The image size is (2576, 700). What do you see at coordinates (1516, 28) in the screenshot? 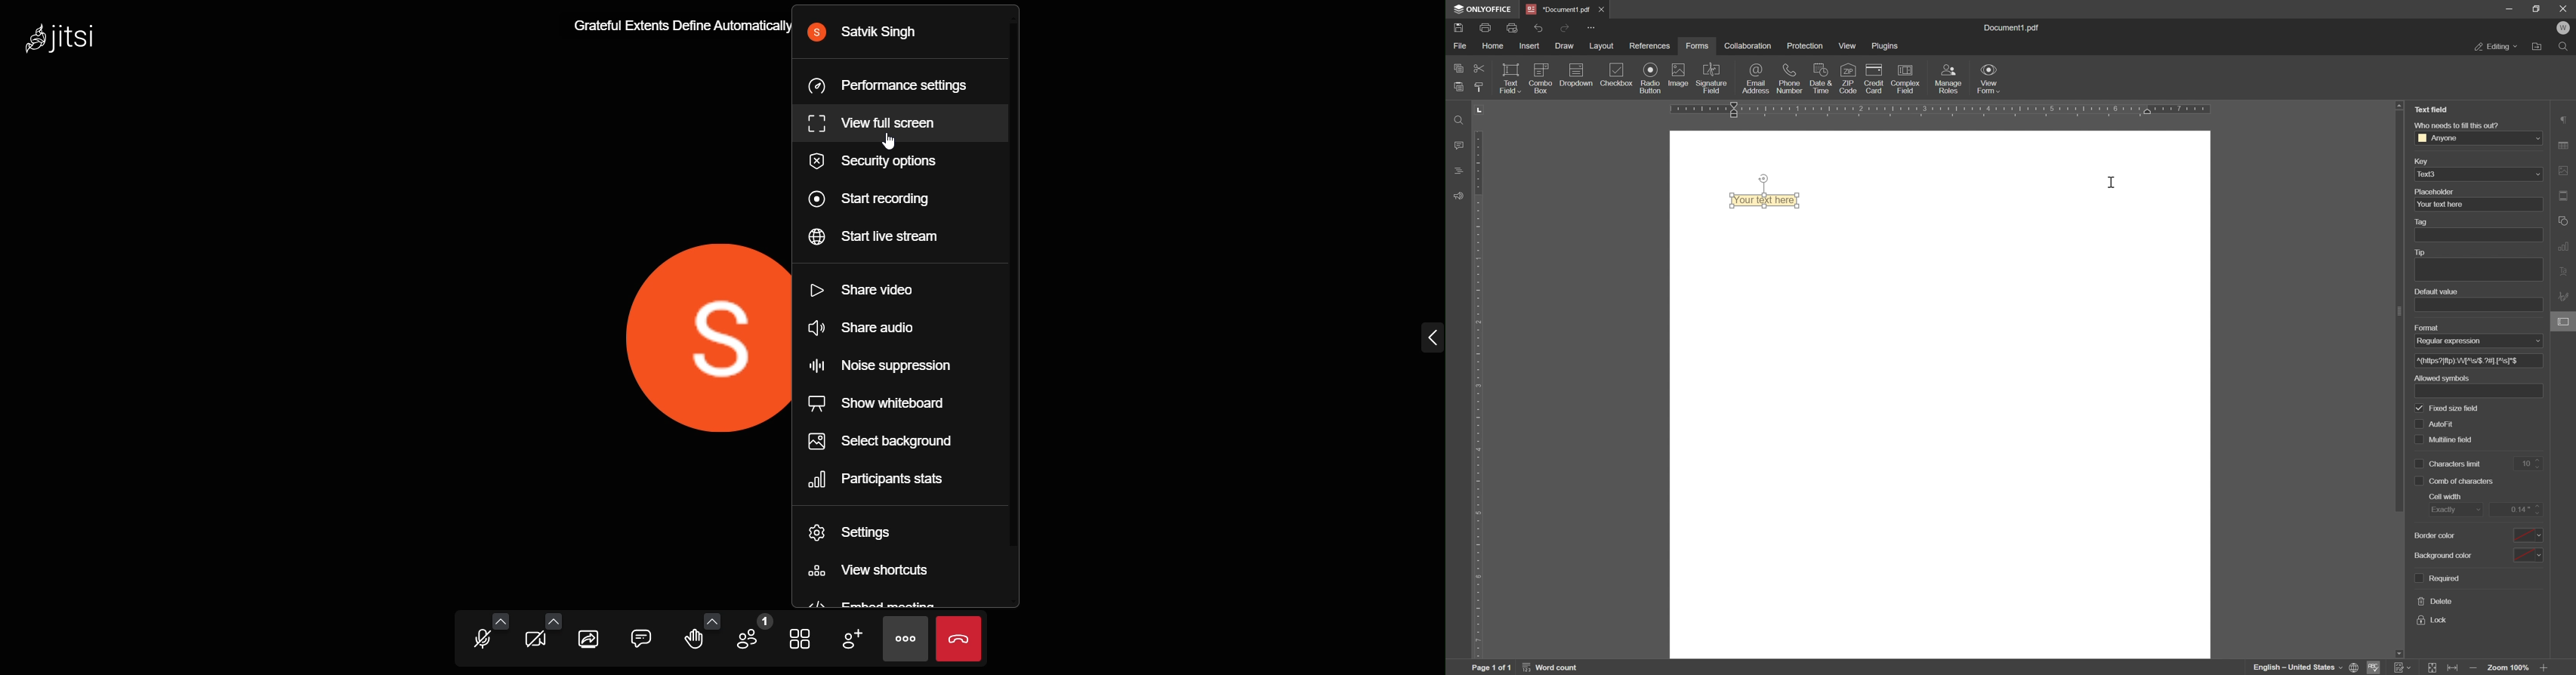
I see `quick print` at bounding box center [1516, 28].